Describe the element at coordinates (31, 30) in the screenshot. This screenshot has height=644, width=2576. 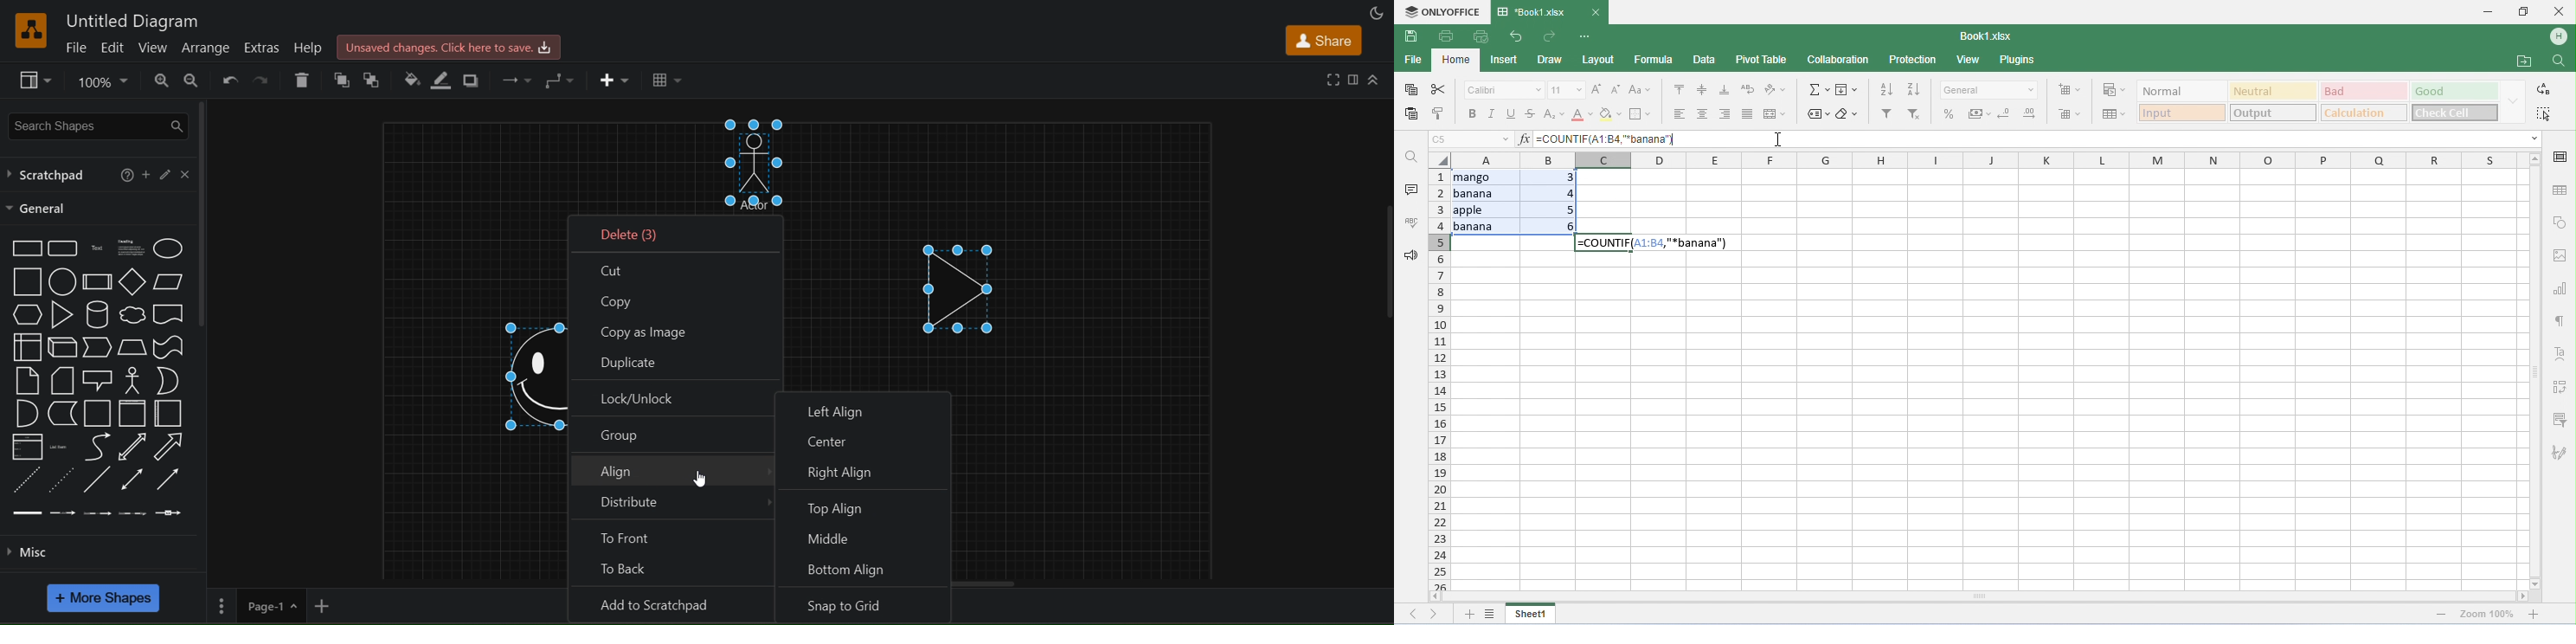
I see `logo` at that location.